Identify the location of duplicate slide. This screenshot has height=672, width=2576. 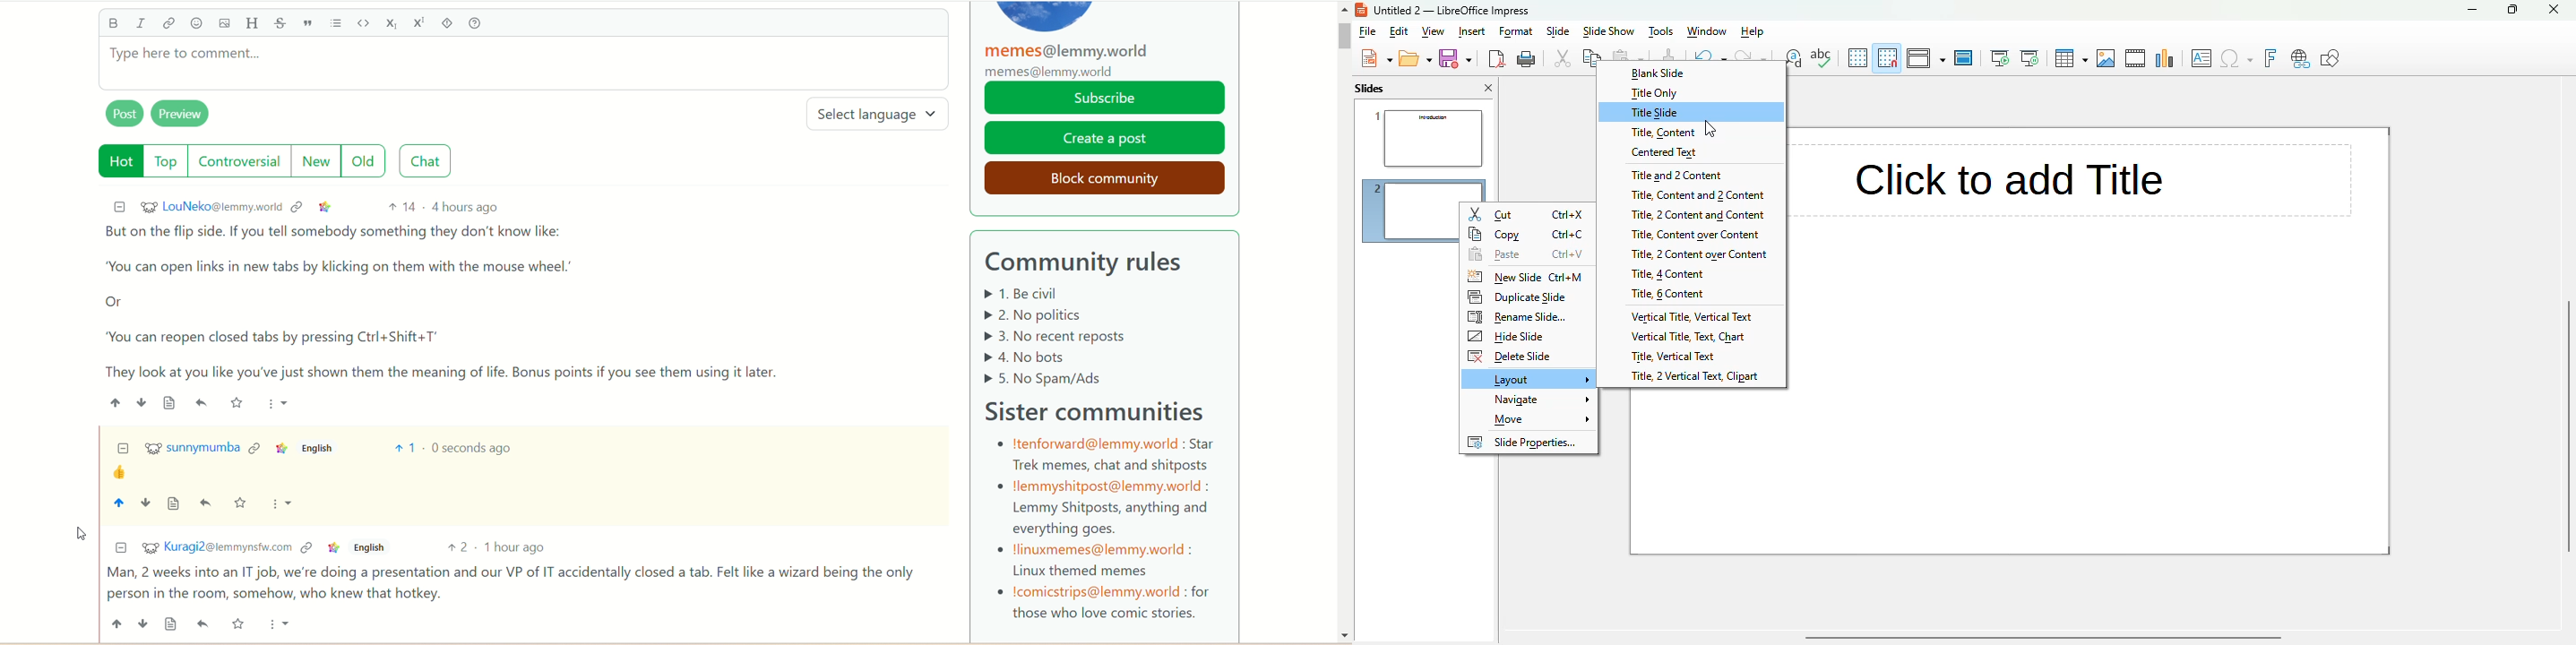
(1527, 297).